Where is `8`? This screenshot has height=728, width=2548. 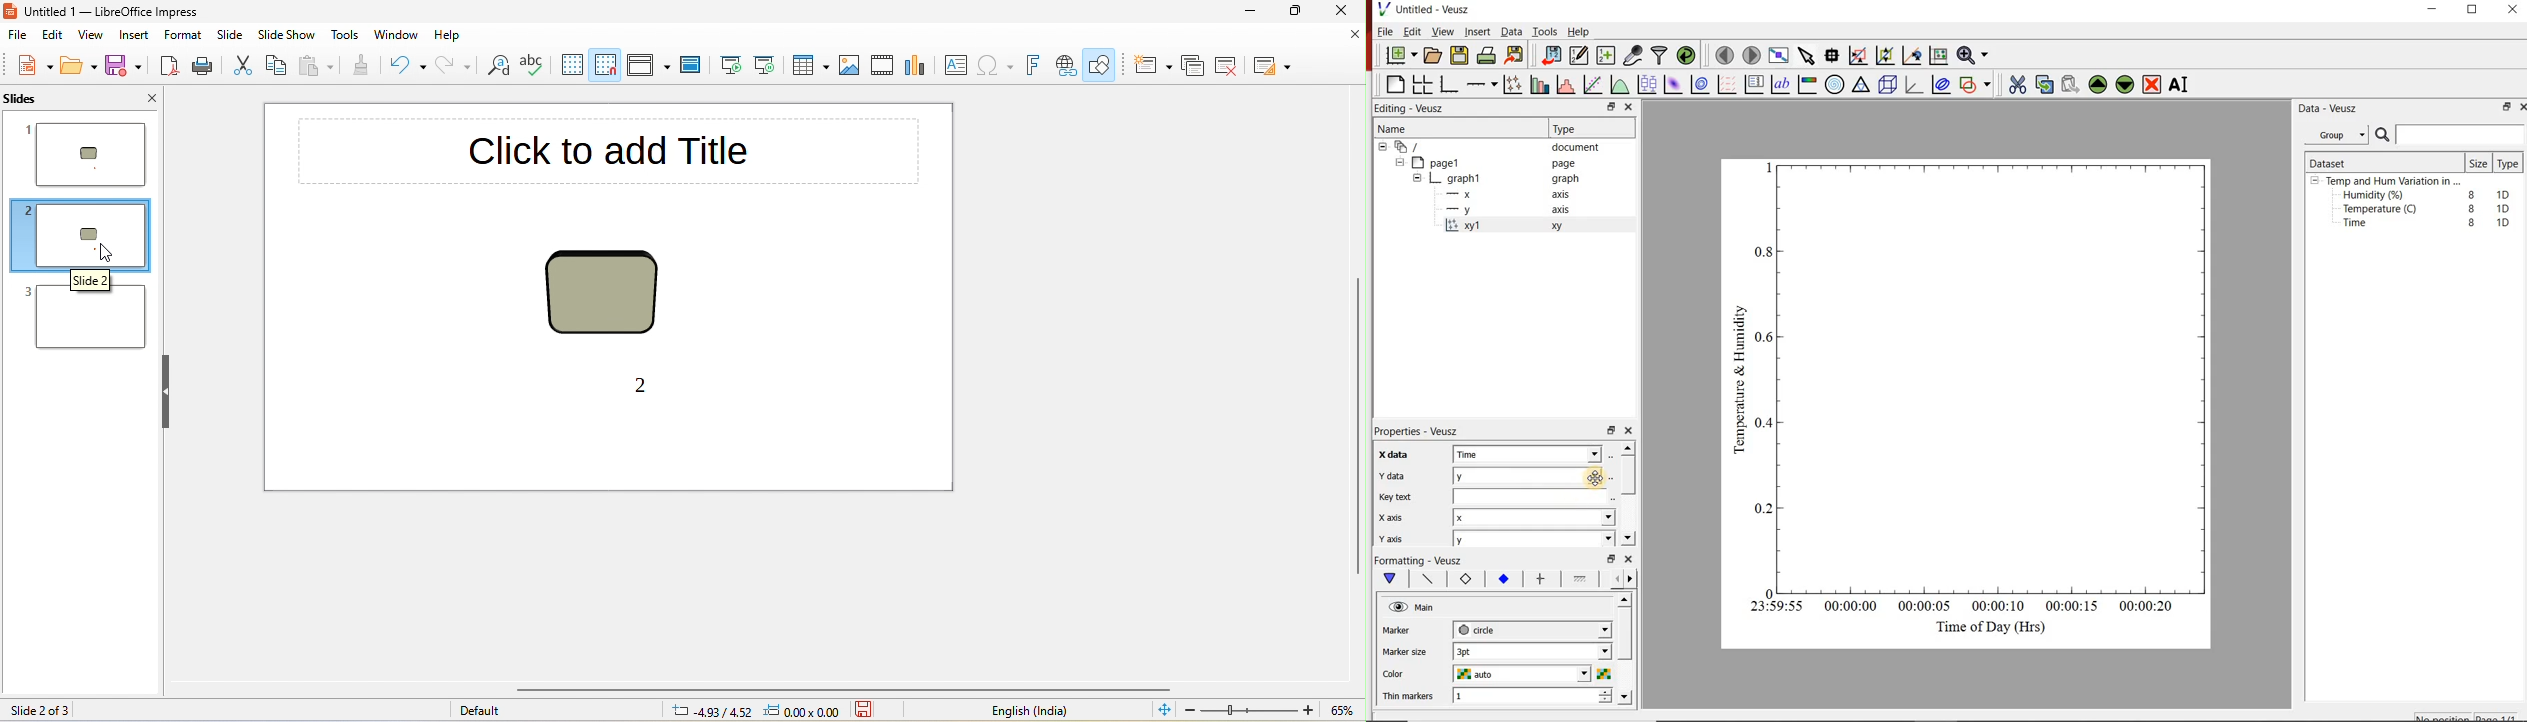
8 is located at coordinates (2470, 192).